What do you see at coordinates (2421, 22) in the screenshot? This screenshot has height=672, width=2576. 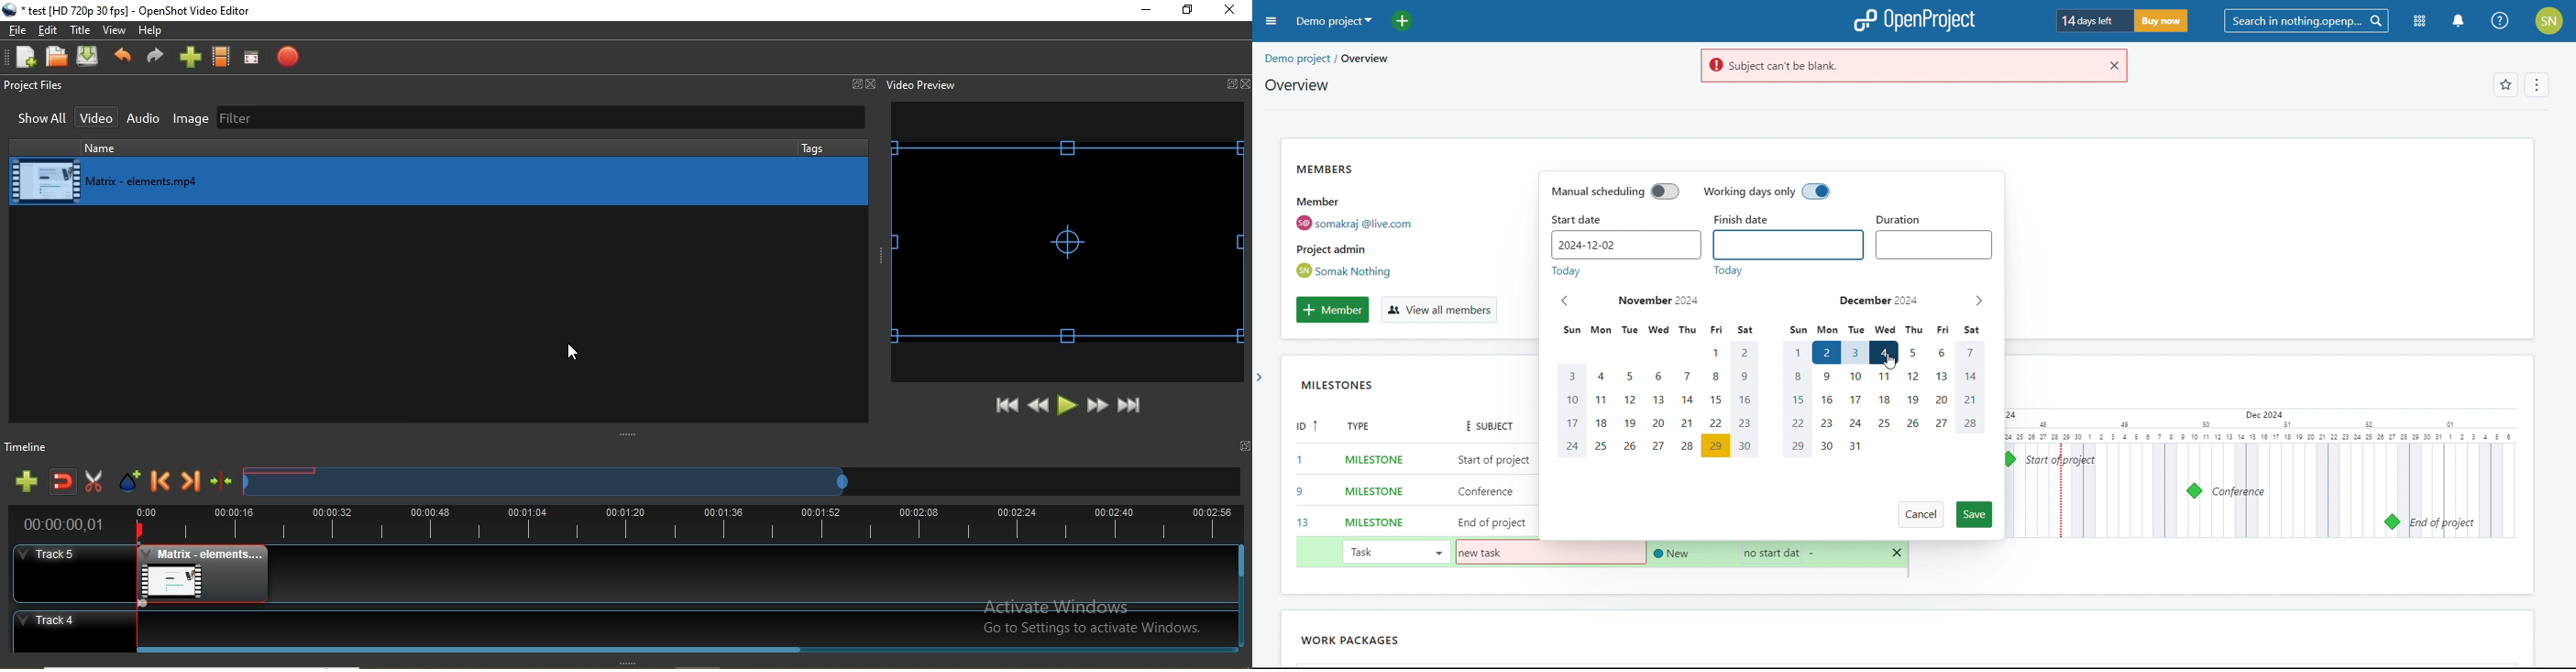 I see `modules` at bounding box center [2421, 22].